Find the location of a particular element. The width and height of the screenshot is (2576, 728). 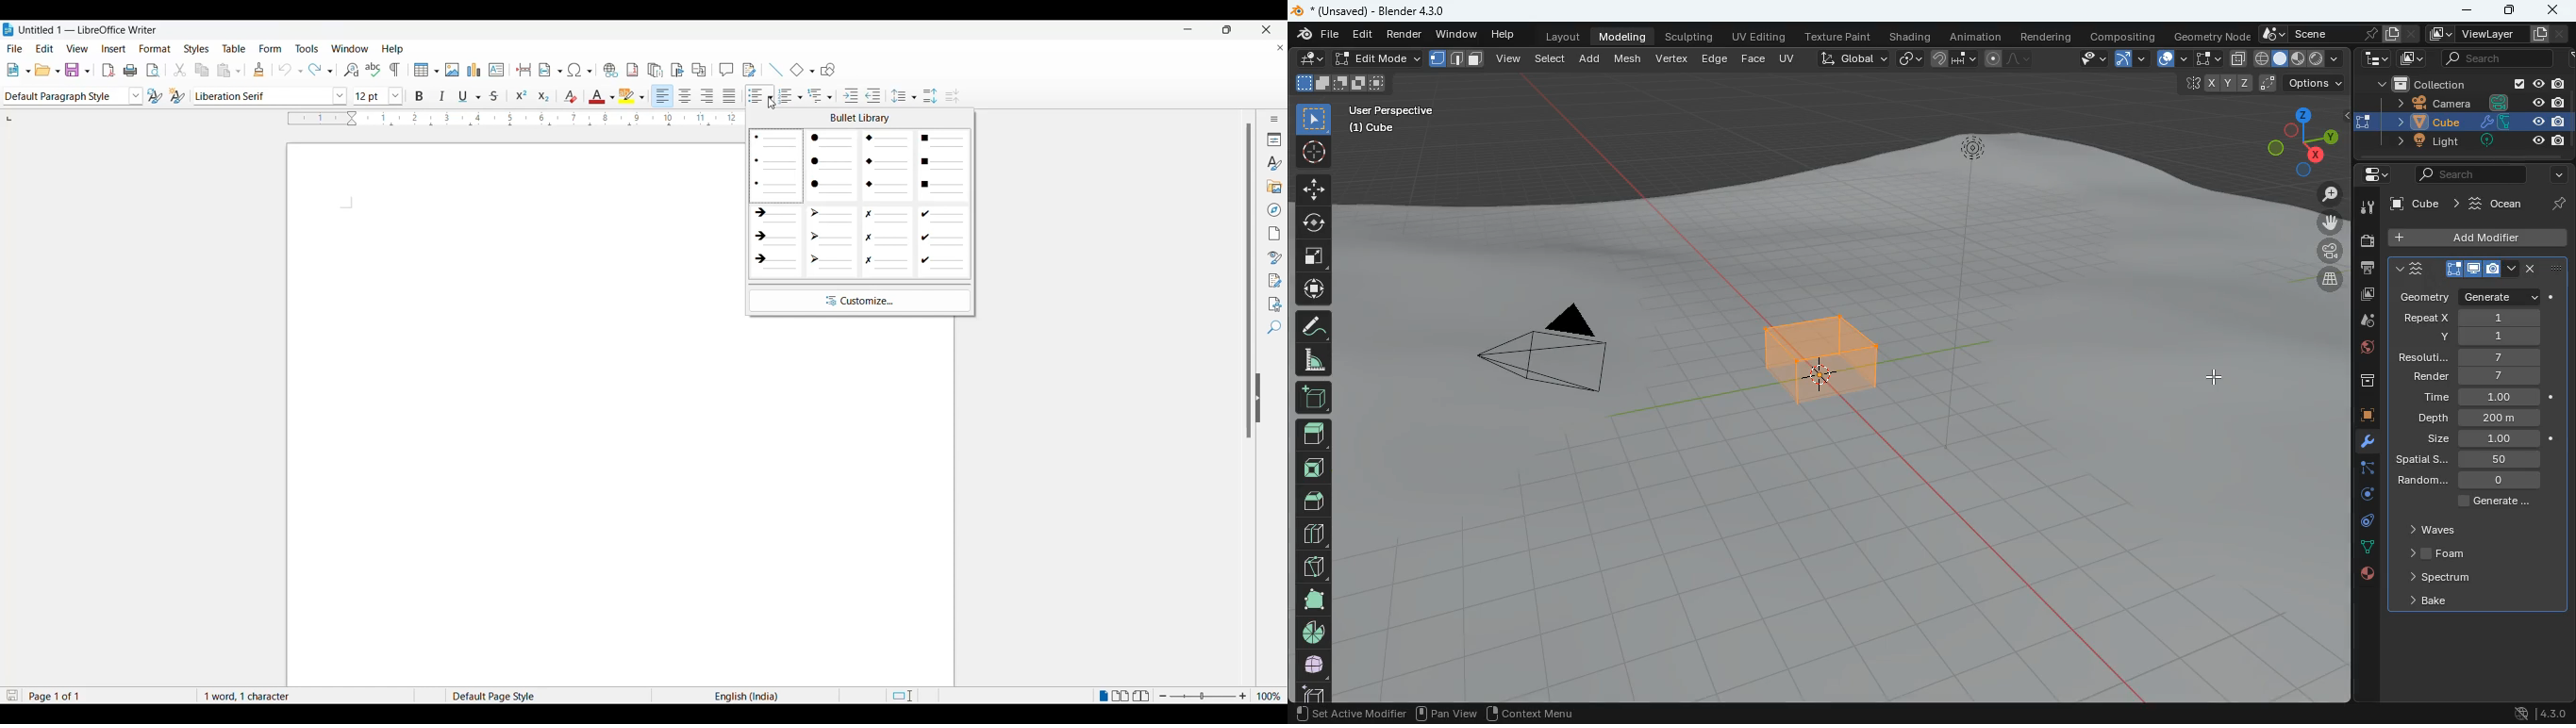

light is located at coordinates (1973, 204).